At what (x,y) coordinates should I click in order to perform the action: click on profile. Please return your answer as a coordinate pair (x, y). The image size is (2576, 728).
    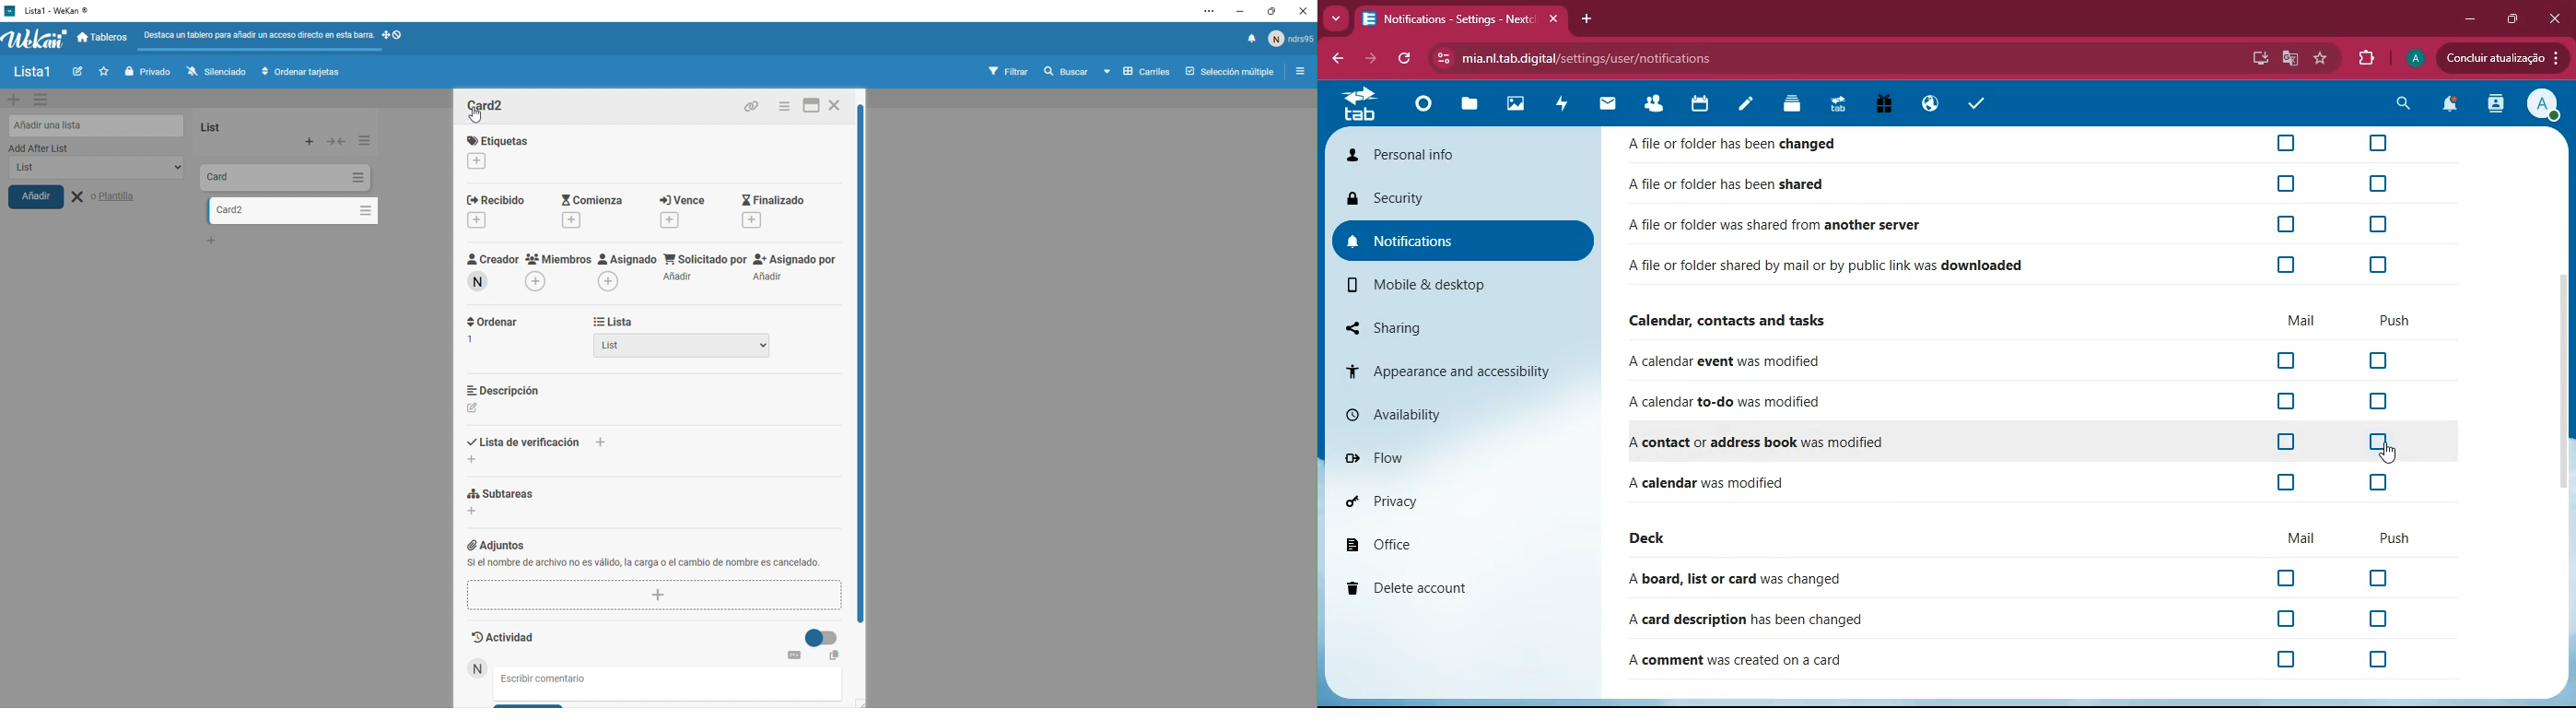
    Looking at the image, I should click on (2416, 58).